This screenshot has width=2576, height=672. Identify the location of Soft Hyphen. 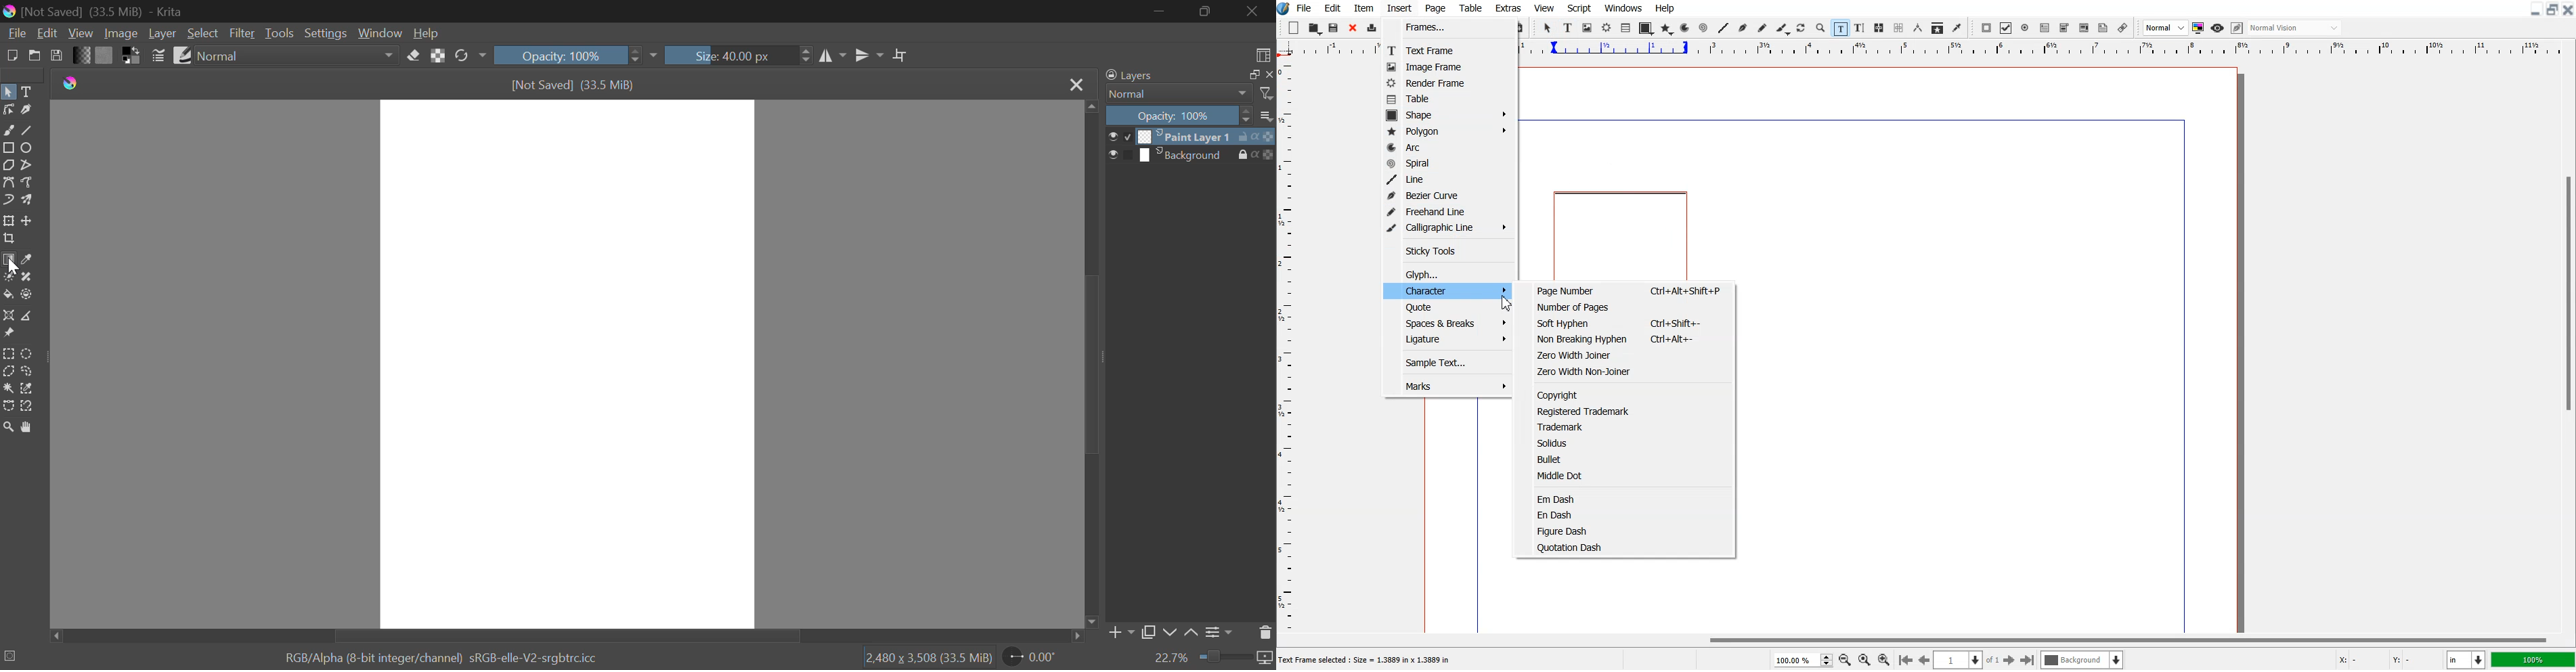
(1631, 323).